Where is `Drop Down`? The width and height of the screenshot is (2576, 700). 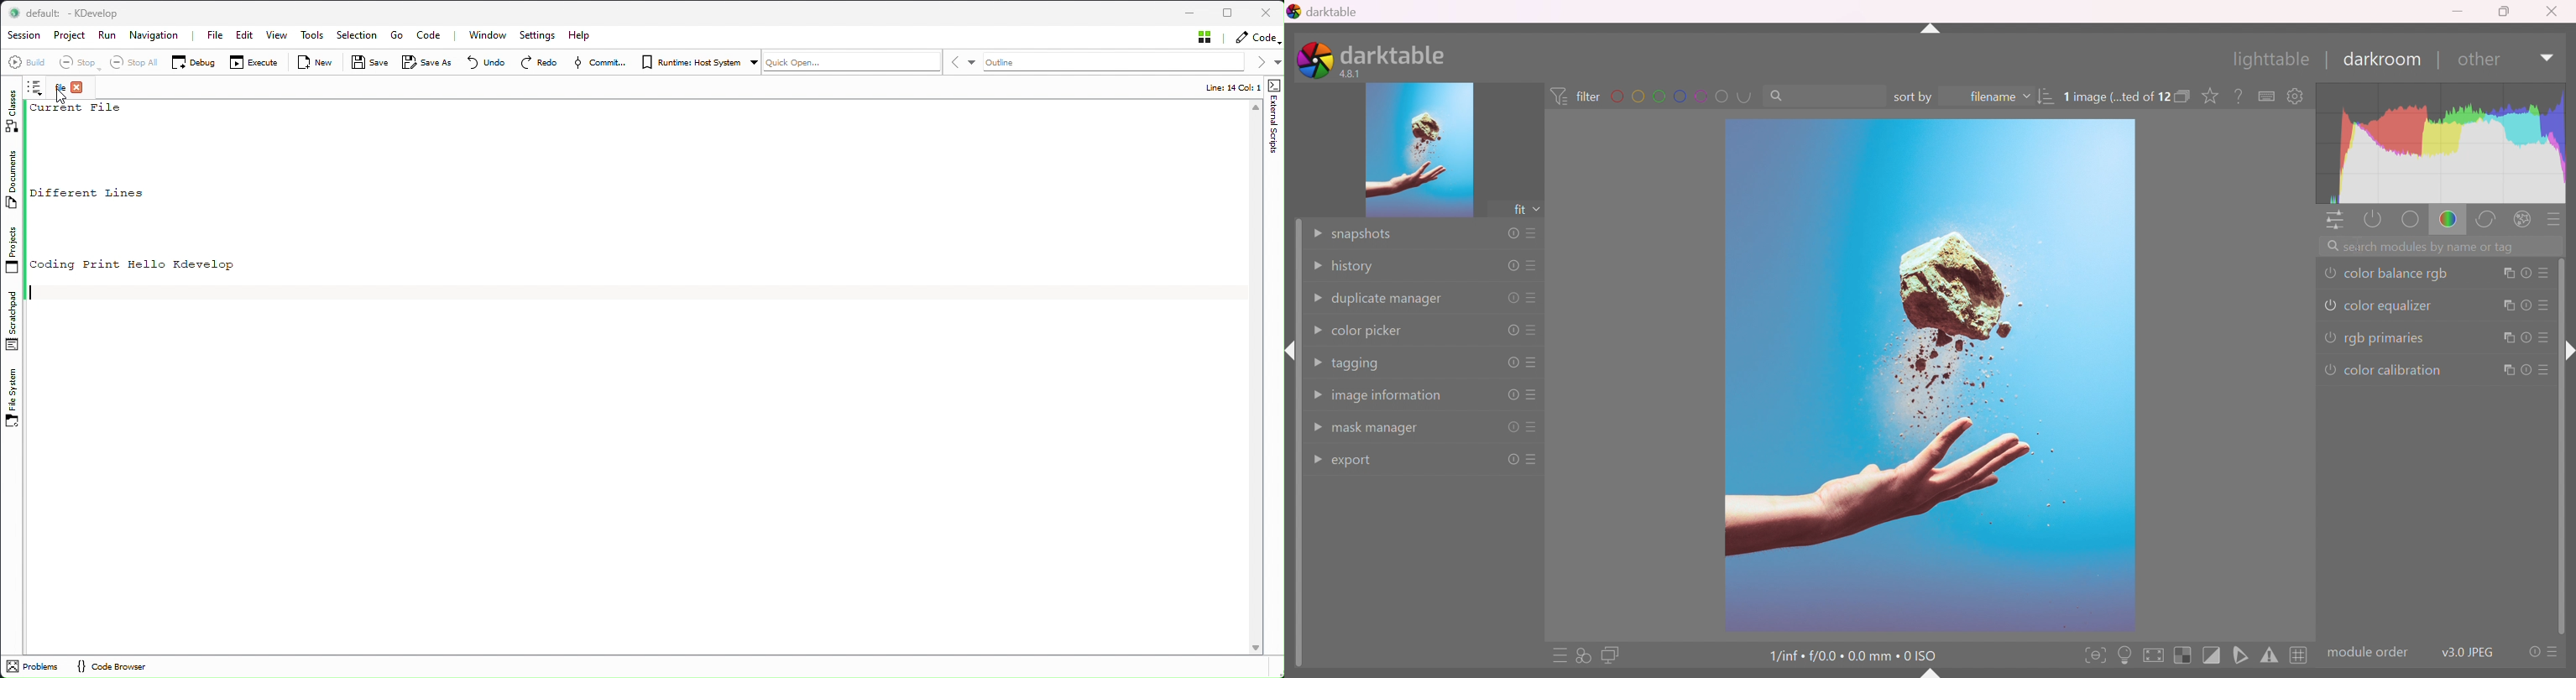 Drop Down is located at coordinates (1316, 267).